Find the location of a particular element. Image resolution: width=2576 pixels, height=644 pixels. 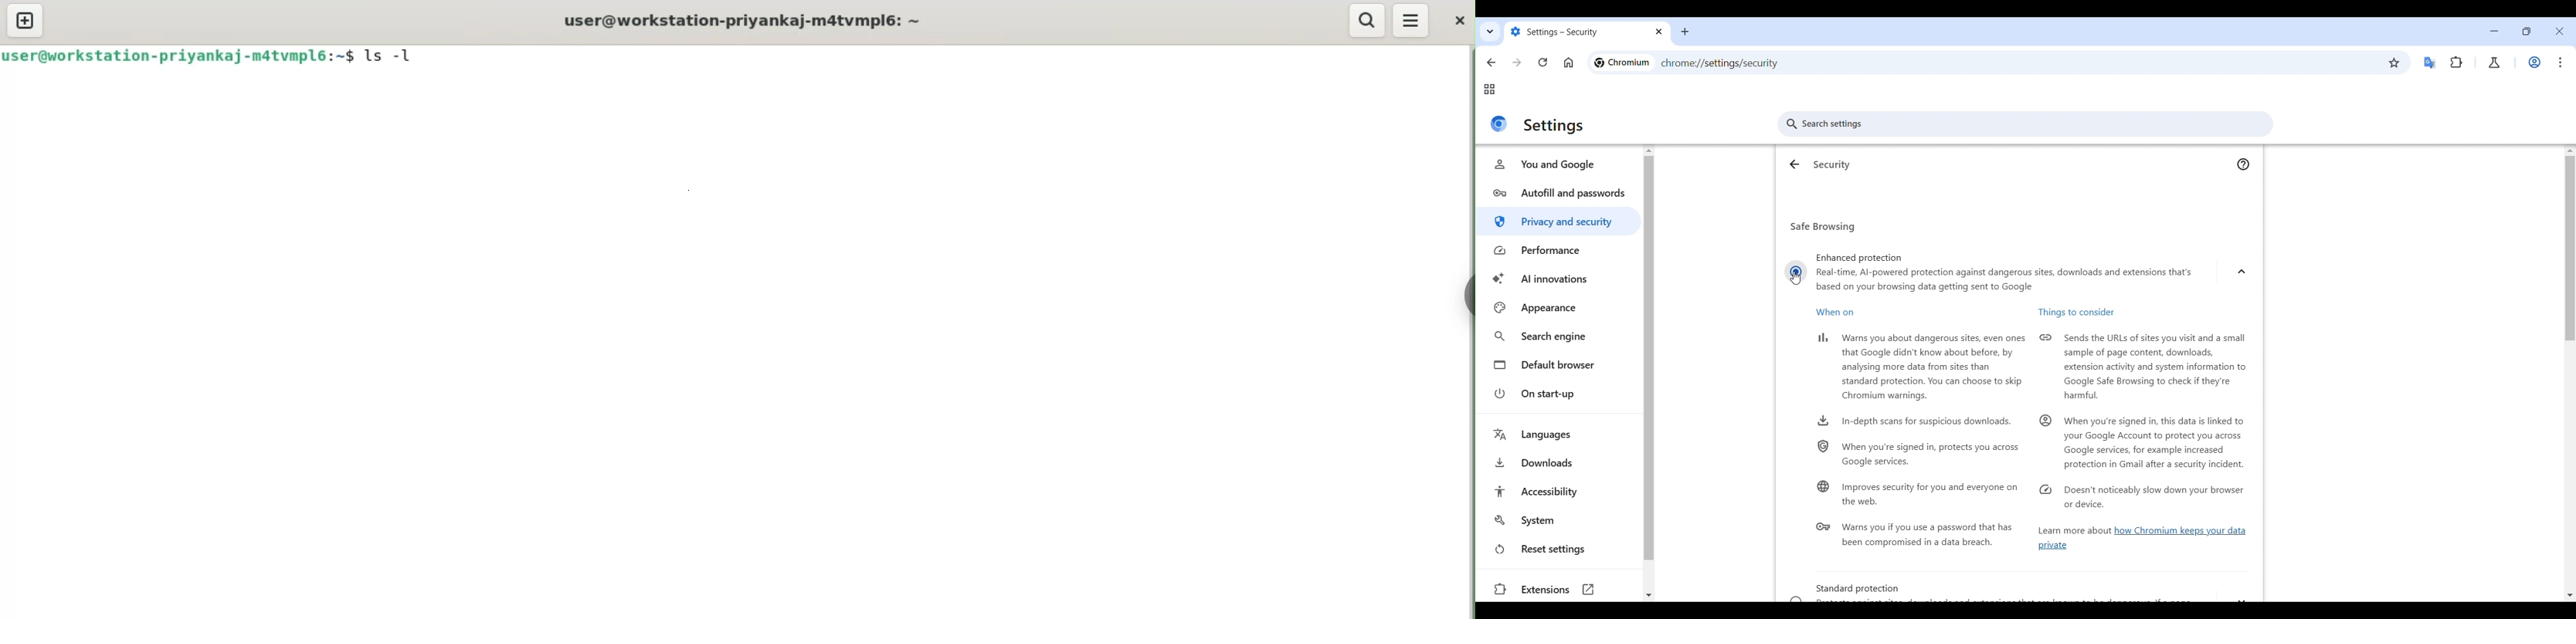

Close interface is located at coordinates (2560, 32).